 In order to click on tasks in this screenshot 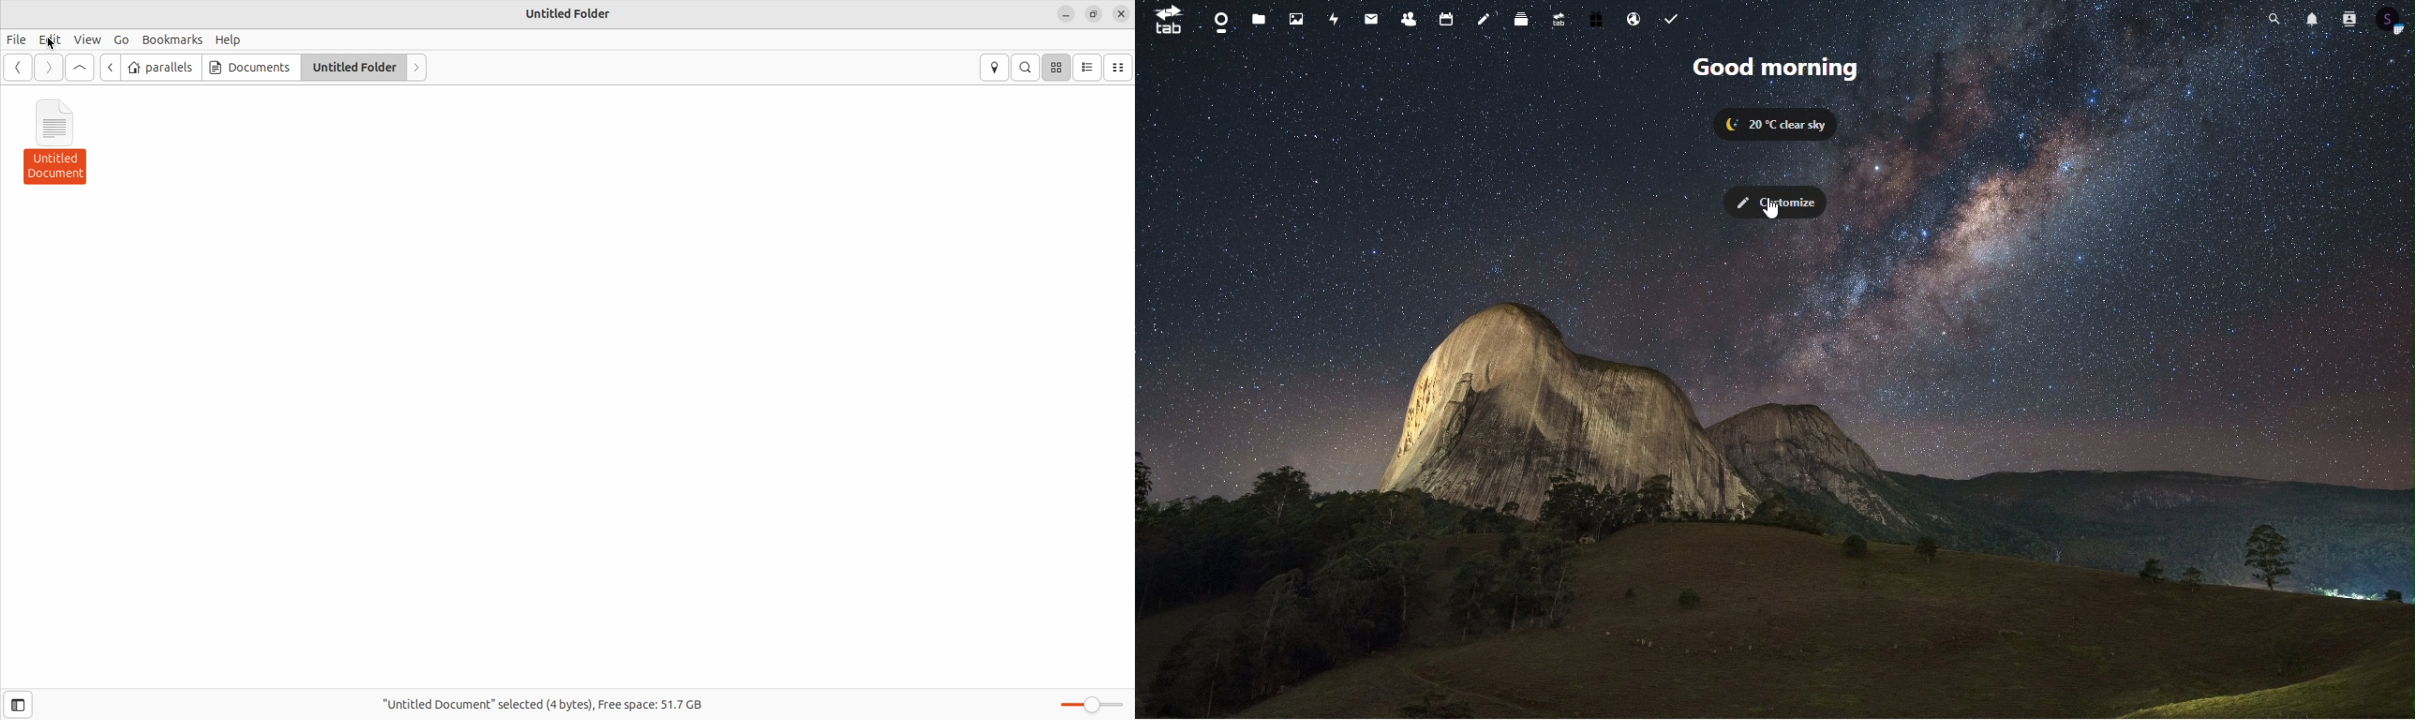, I will do `click(1671, 17)`.